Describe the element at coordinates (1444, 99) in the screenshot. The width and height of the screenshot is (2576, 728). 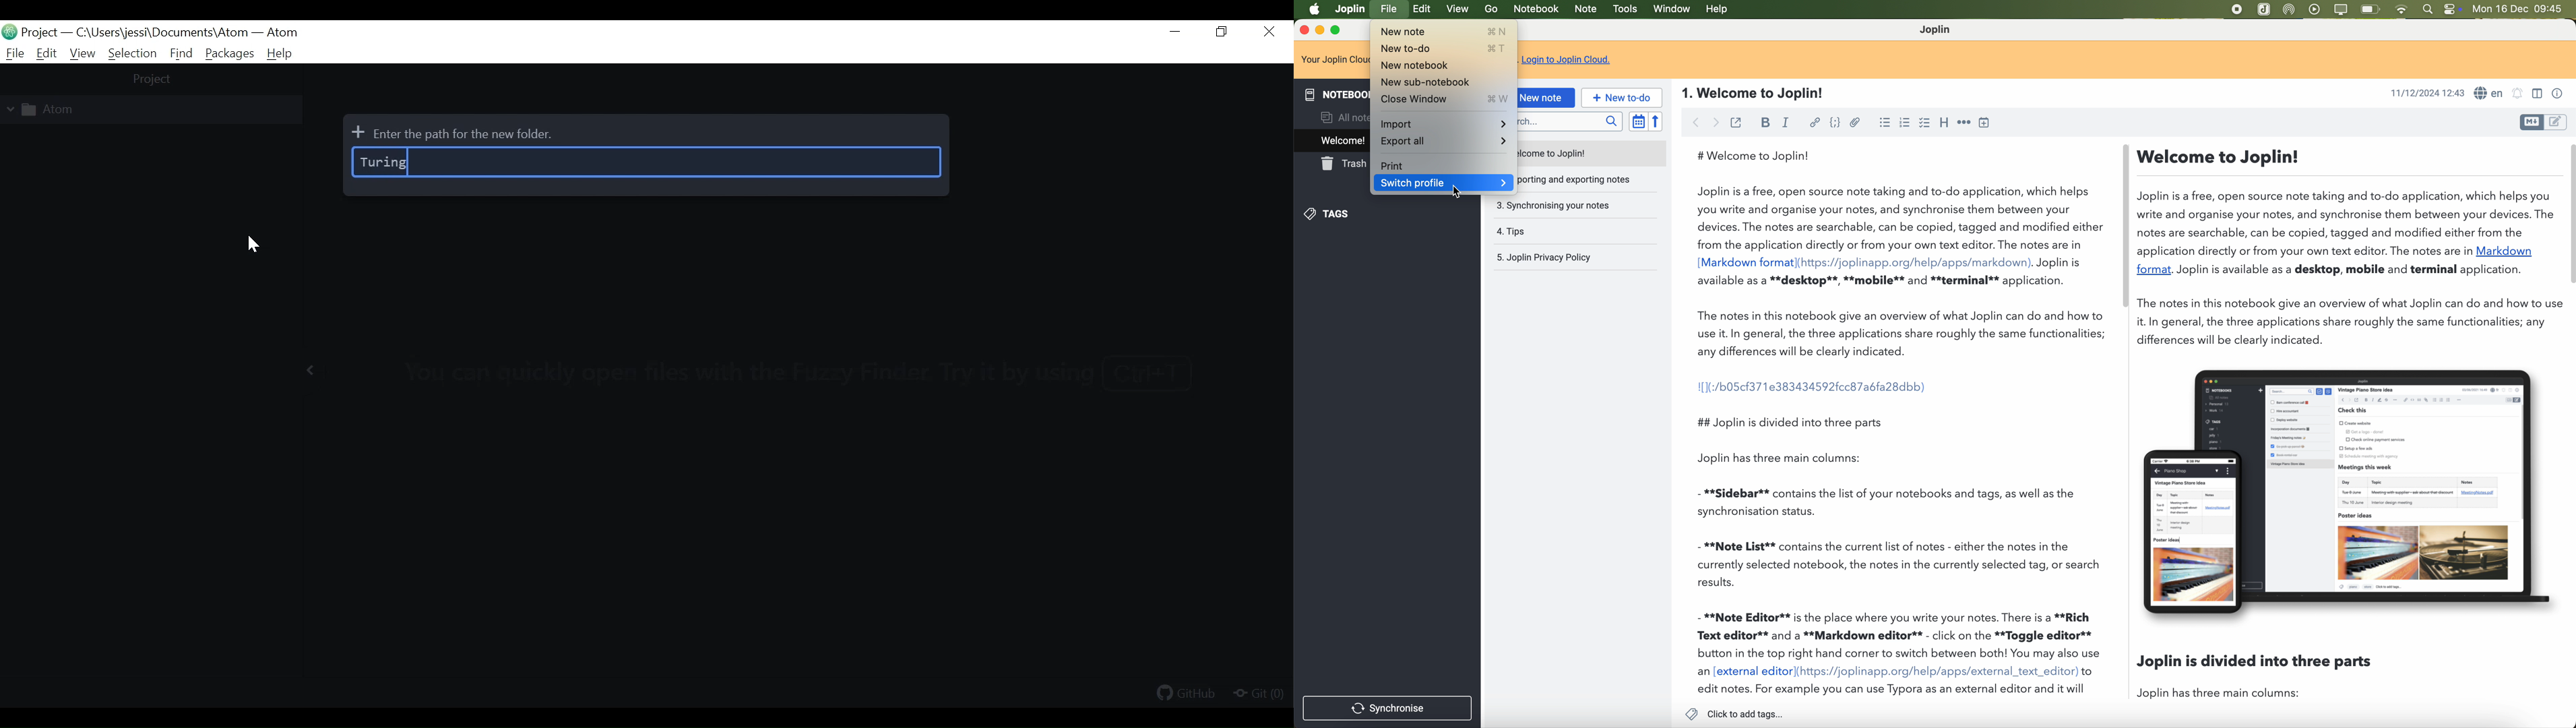
I see `Close Window` at that location.